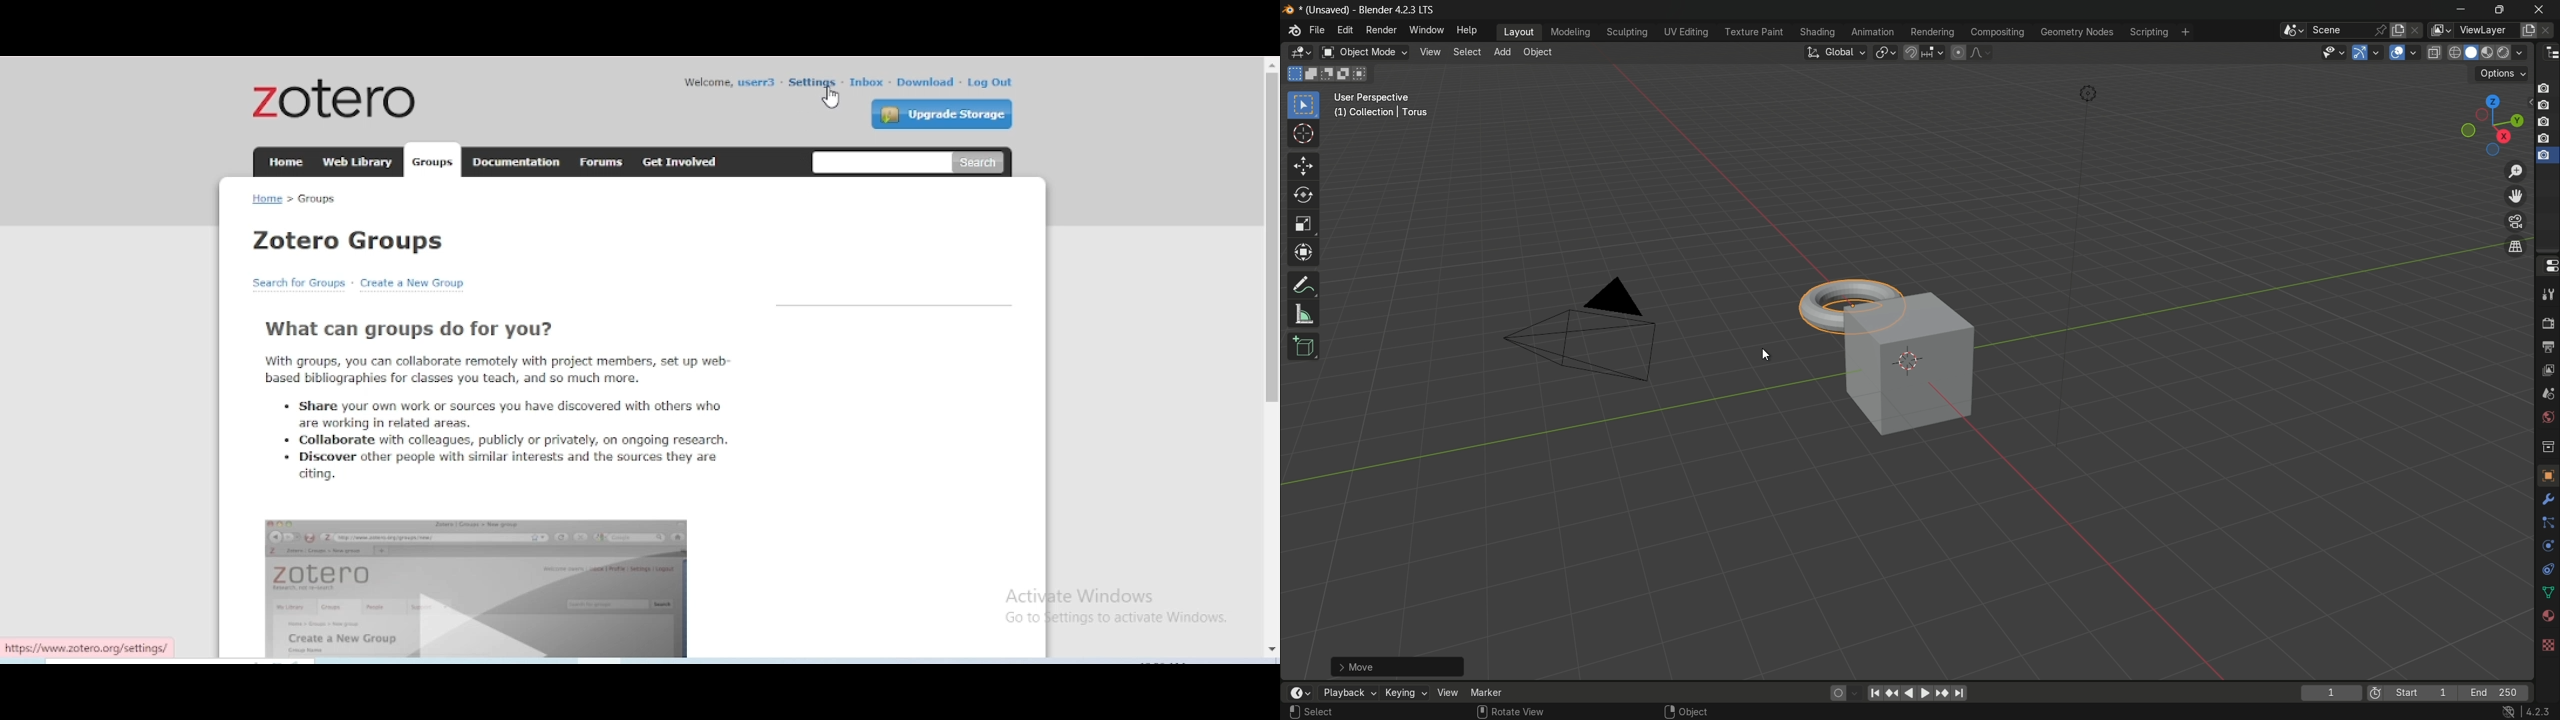 The image size is (2576, 728). Describe the element at coordinates (2547, 524) in the screenshot. I see `particle` at that location.